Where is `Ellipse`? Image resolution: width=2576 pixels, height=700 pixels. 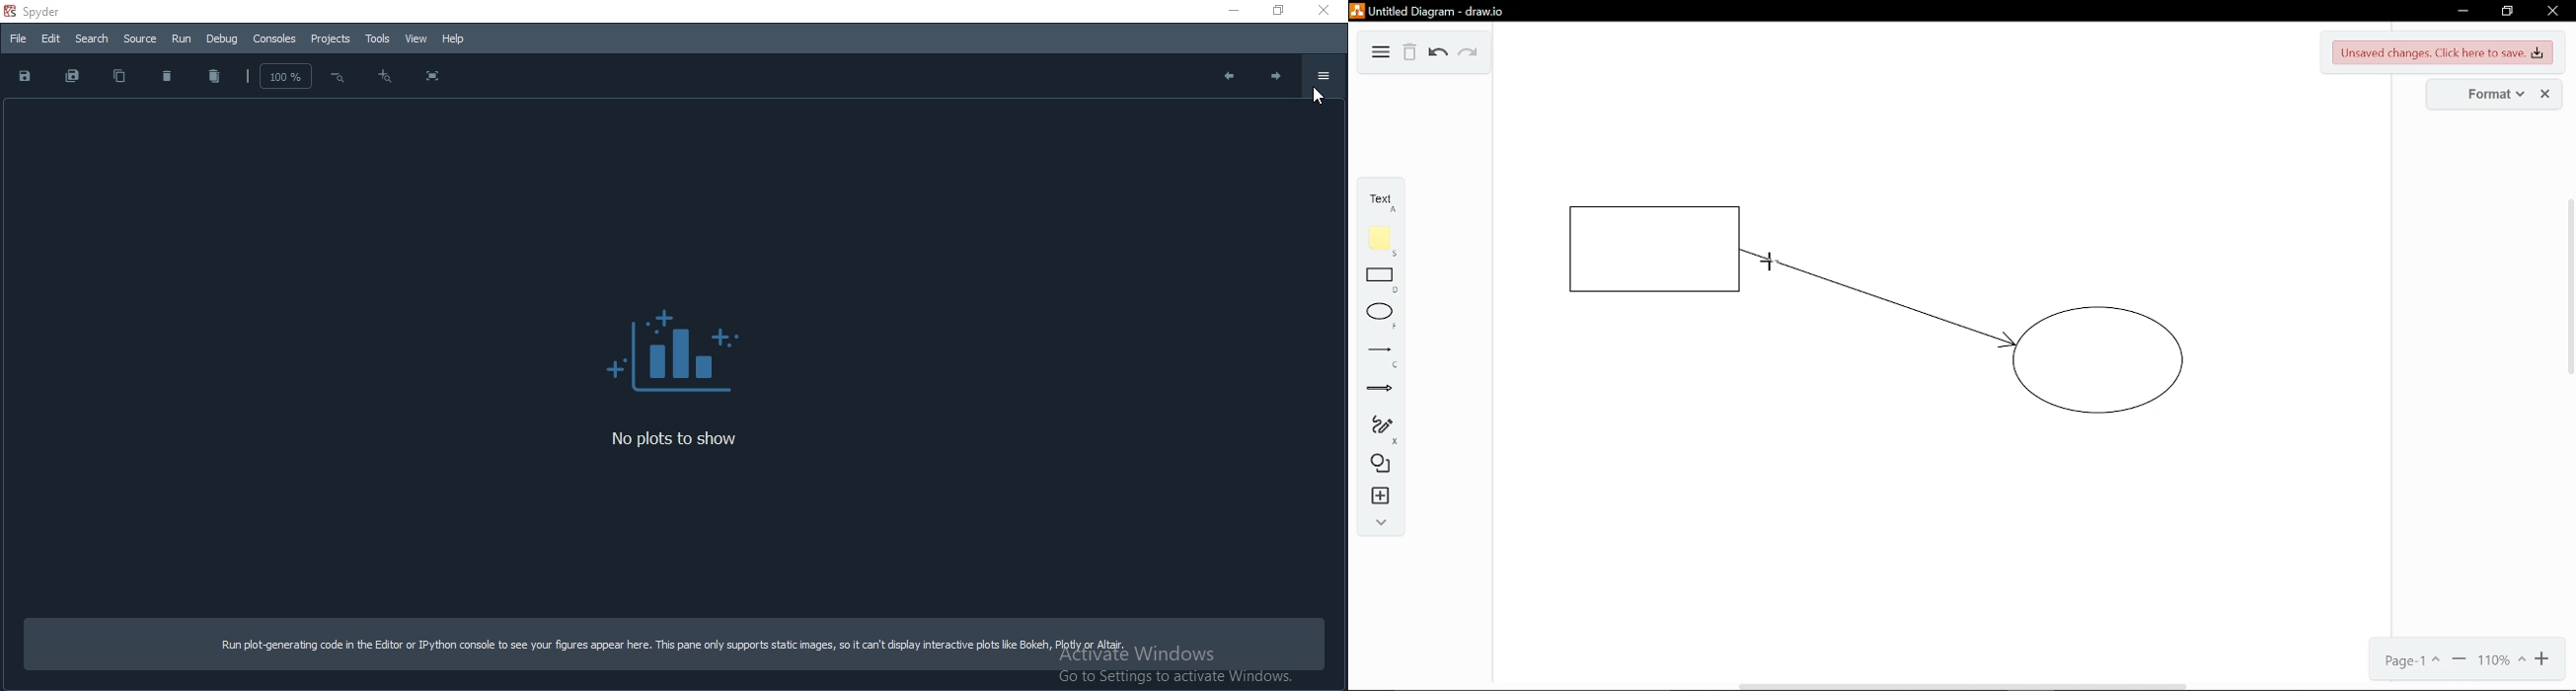
Ellipse is located at coordinates (1377, 317).